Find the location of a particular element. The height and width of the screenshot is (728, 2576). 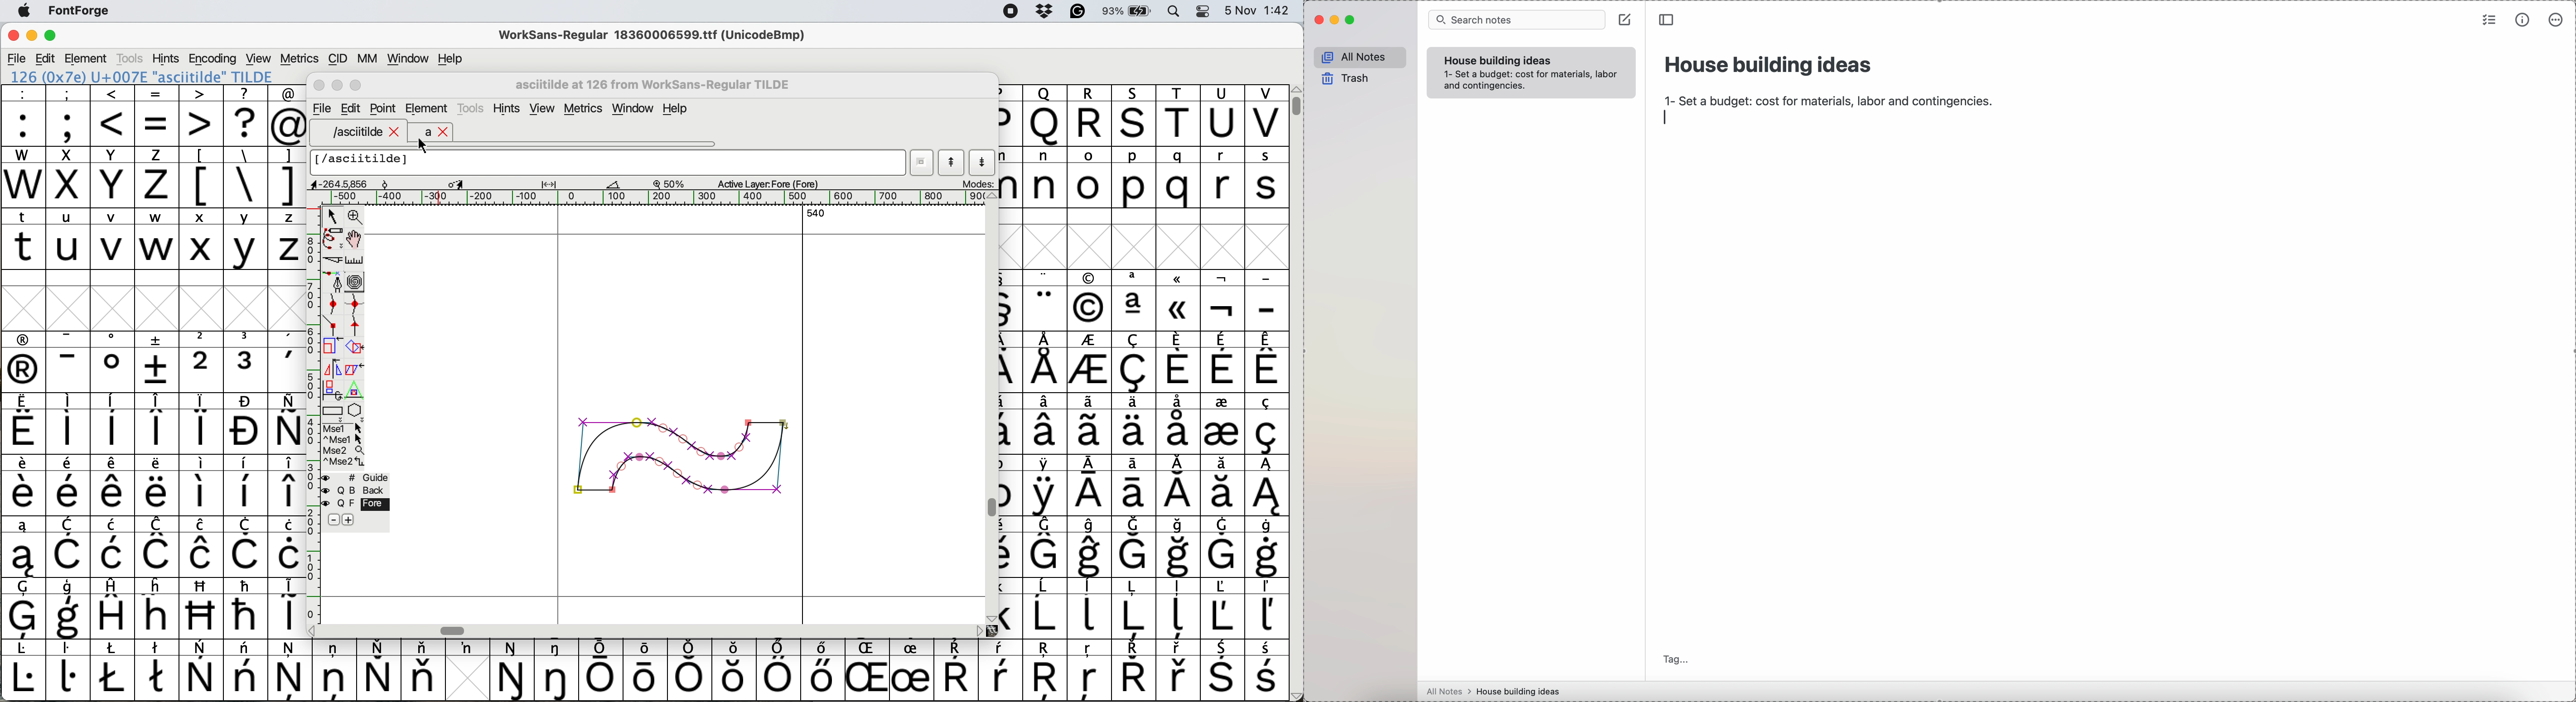

symbol is located at coordinates (1134, 486).